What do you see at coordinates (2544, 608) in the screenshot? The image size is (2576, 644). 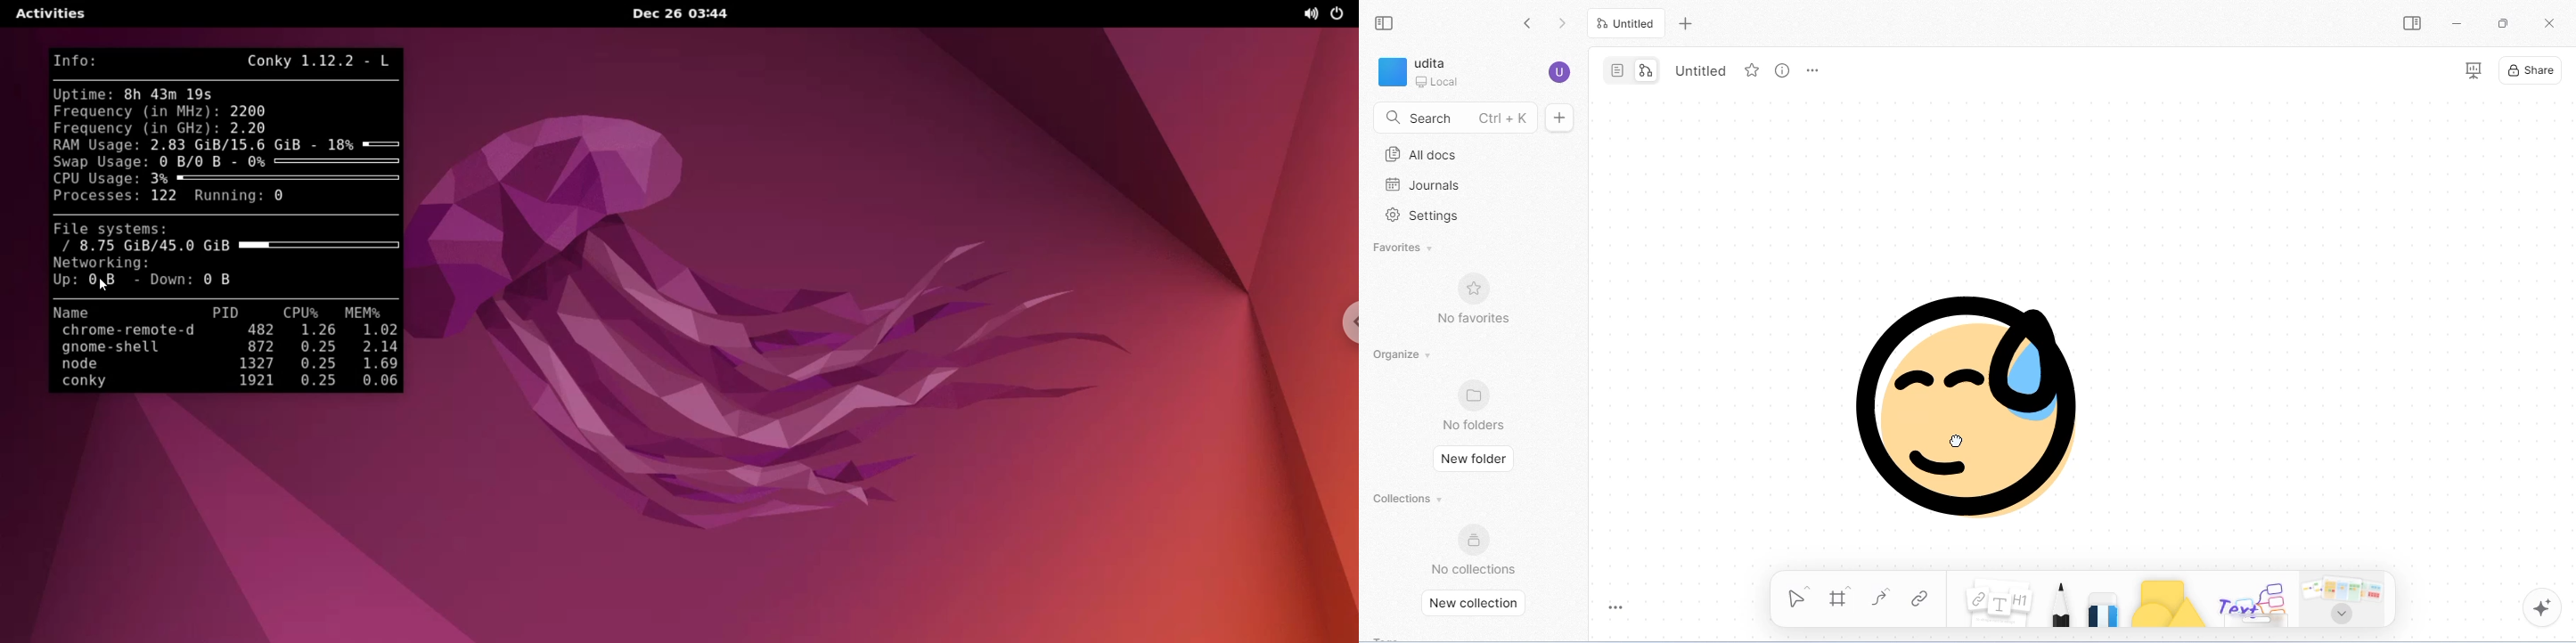 I see `AI assistant` at bounding box center [2544, 608].